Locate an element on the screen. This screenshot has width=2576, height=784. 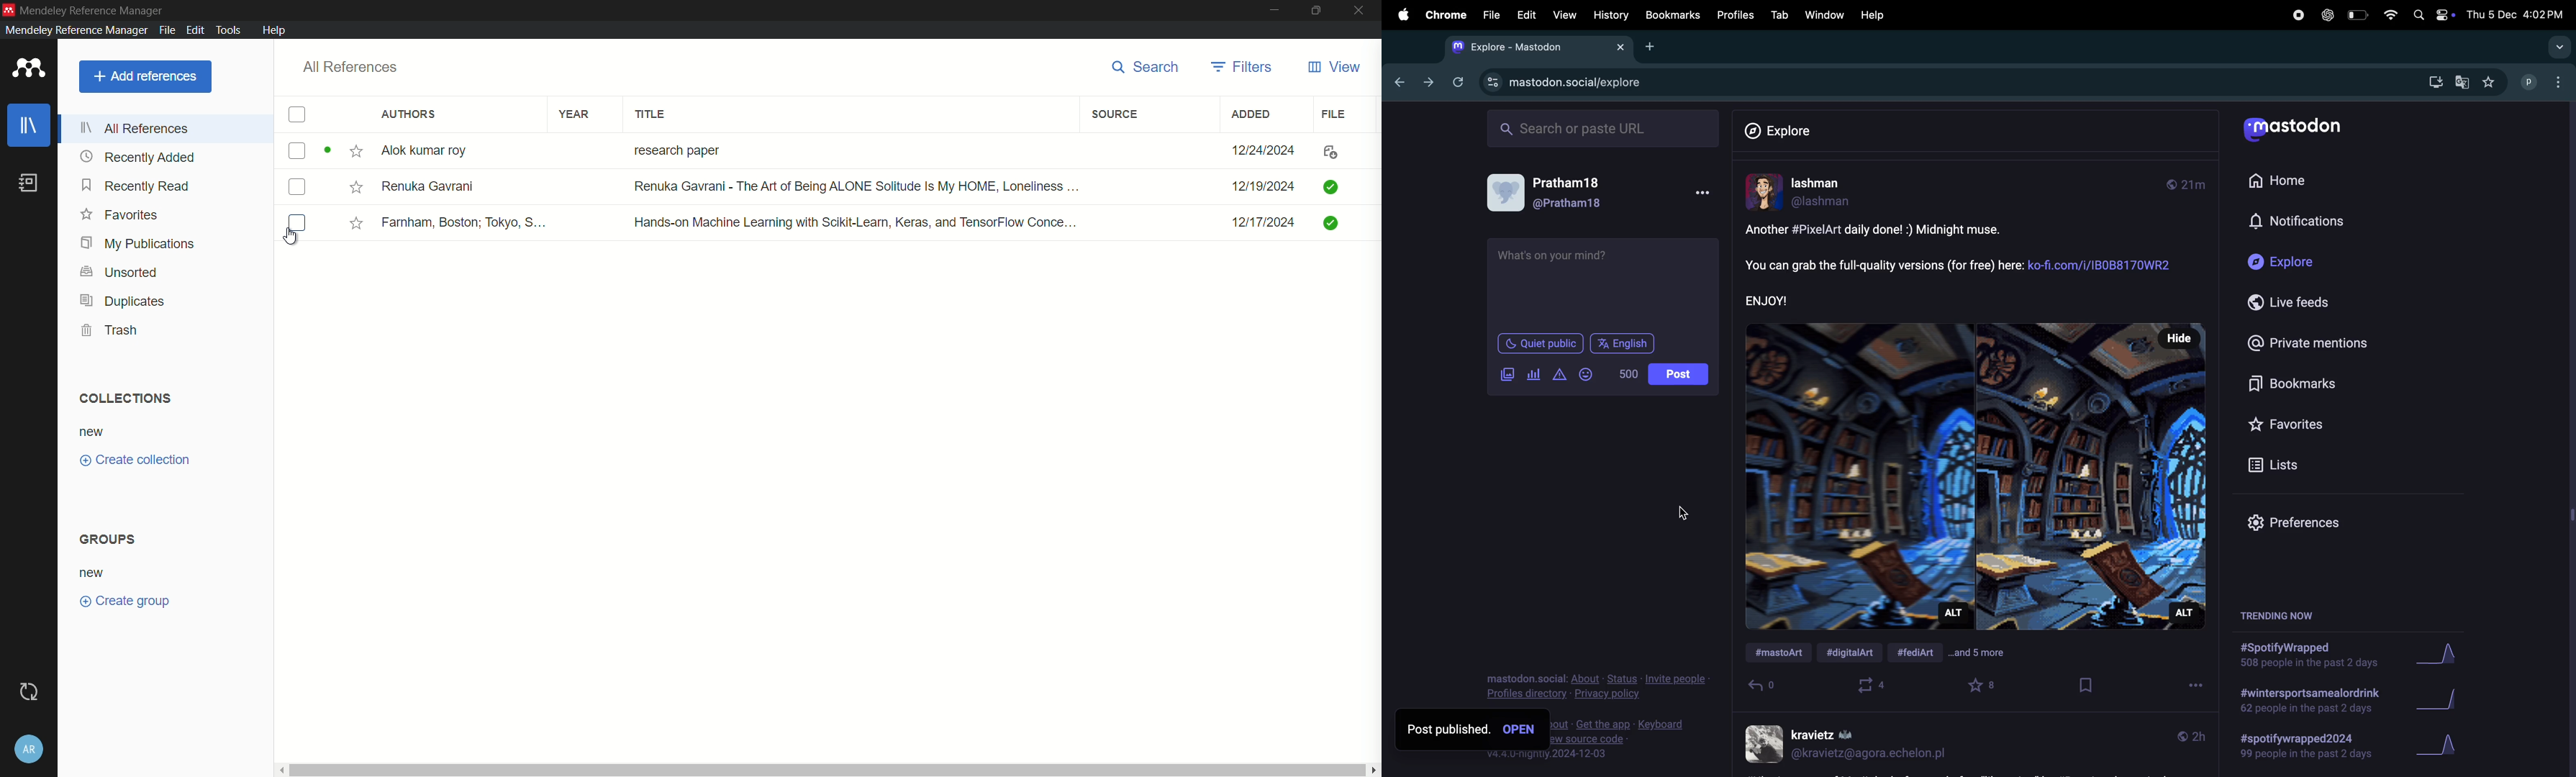
Mark it star is located at coordinates (355, 223).